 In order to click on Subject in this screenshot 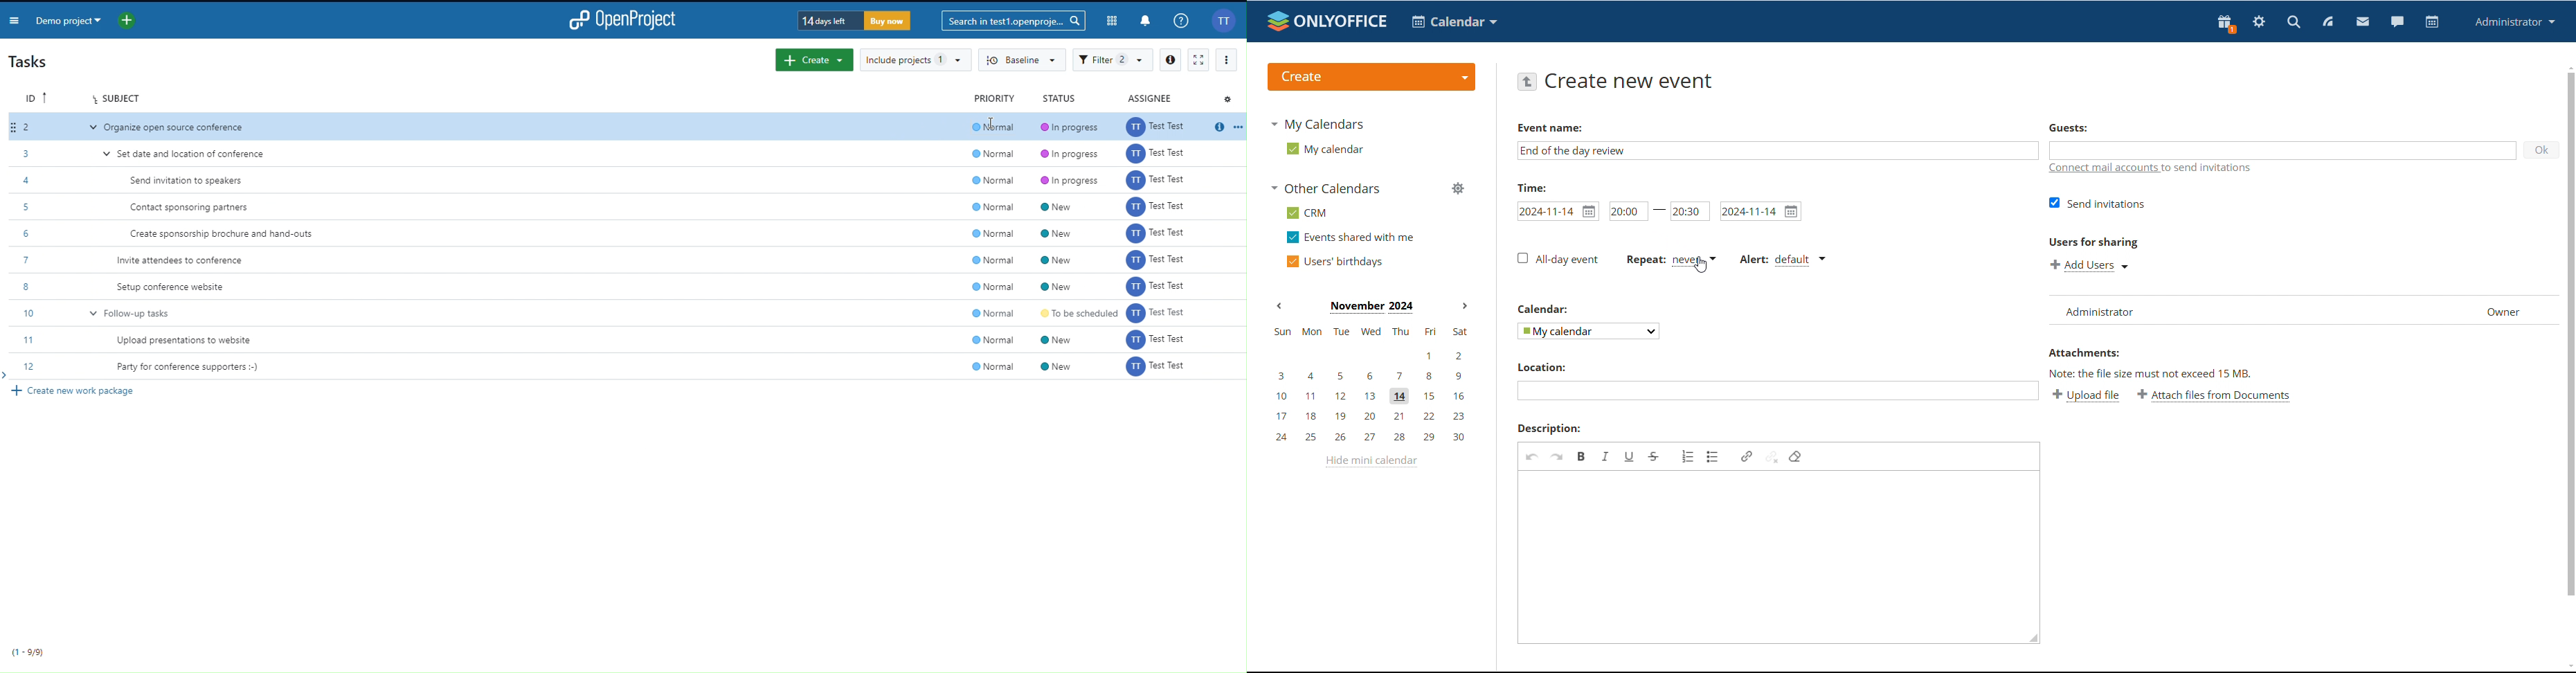, I will do `click(116, 96)`.